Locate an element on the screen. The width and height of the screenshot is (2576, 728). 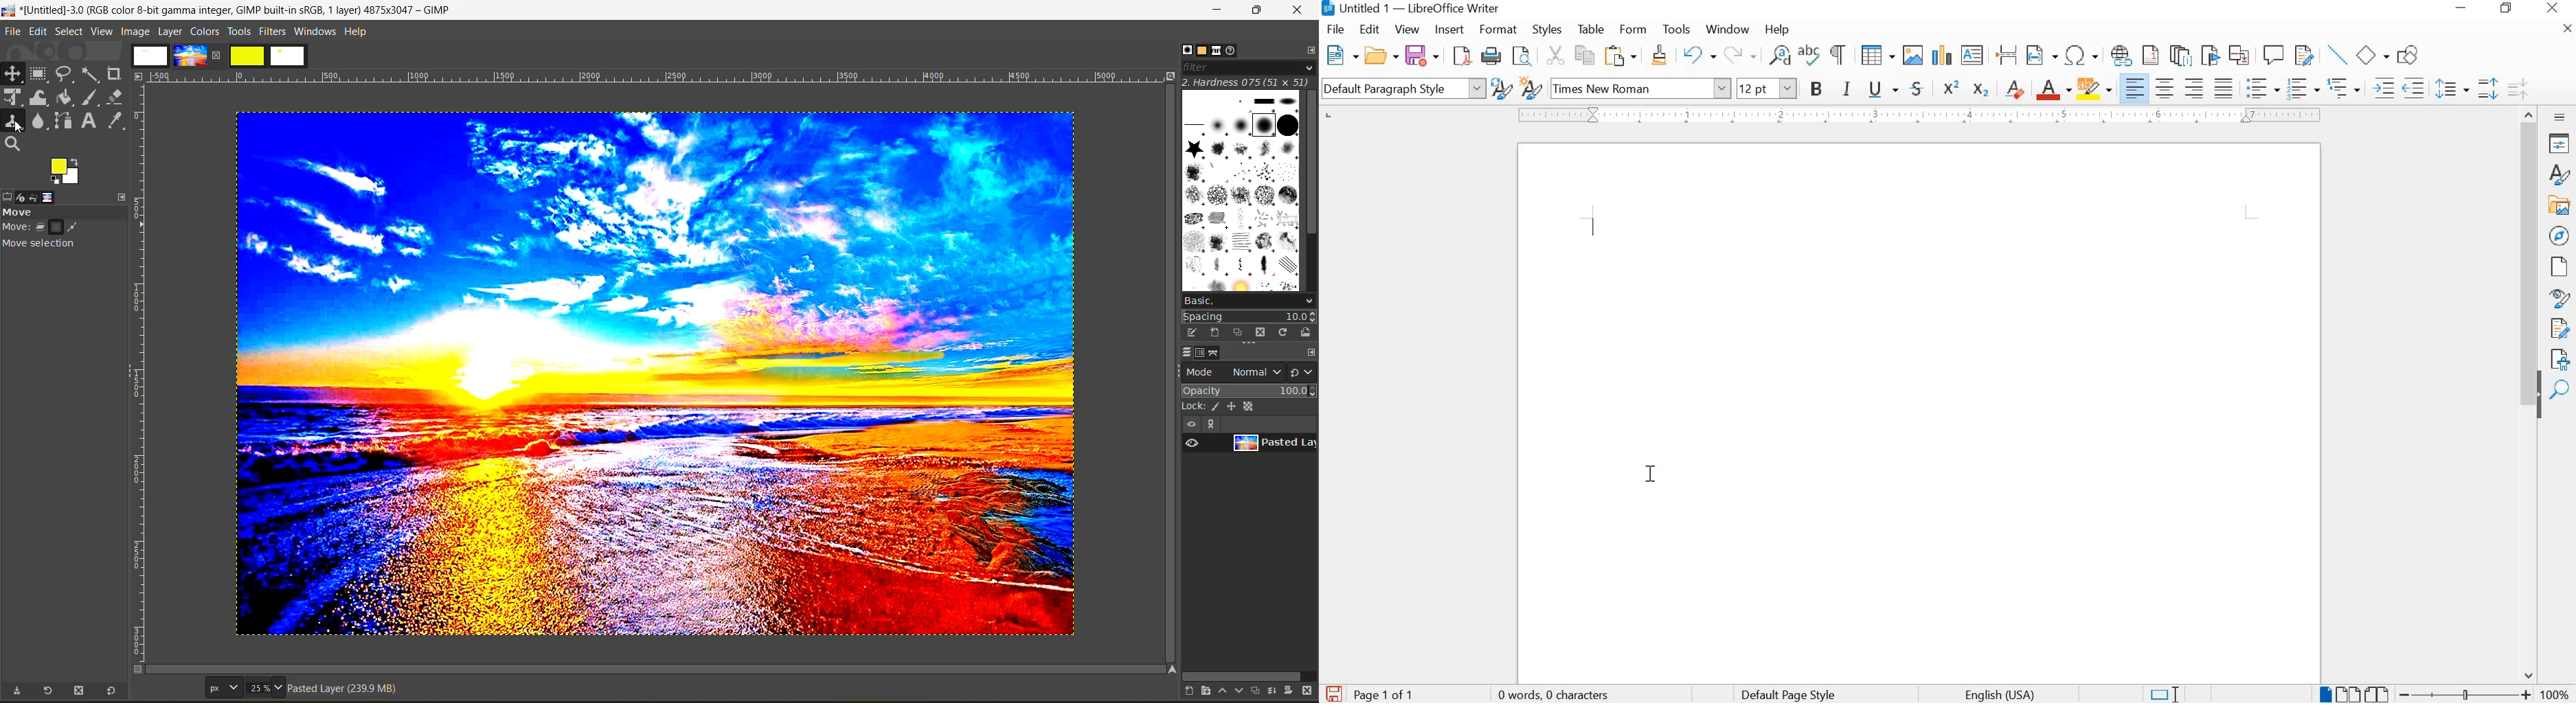
STRIKETHROUGH is located at coordinates (1917, 90).